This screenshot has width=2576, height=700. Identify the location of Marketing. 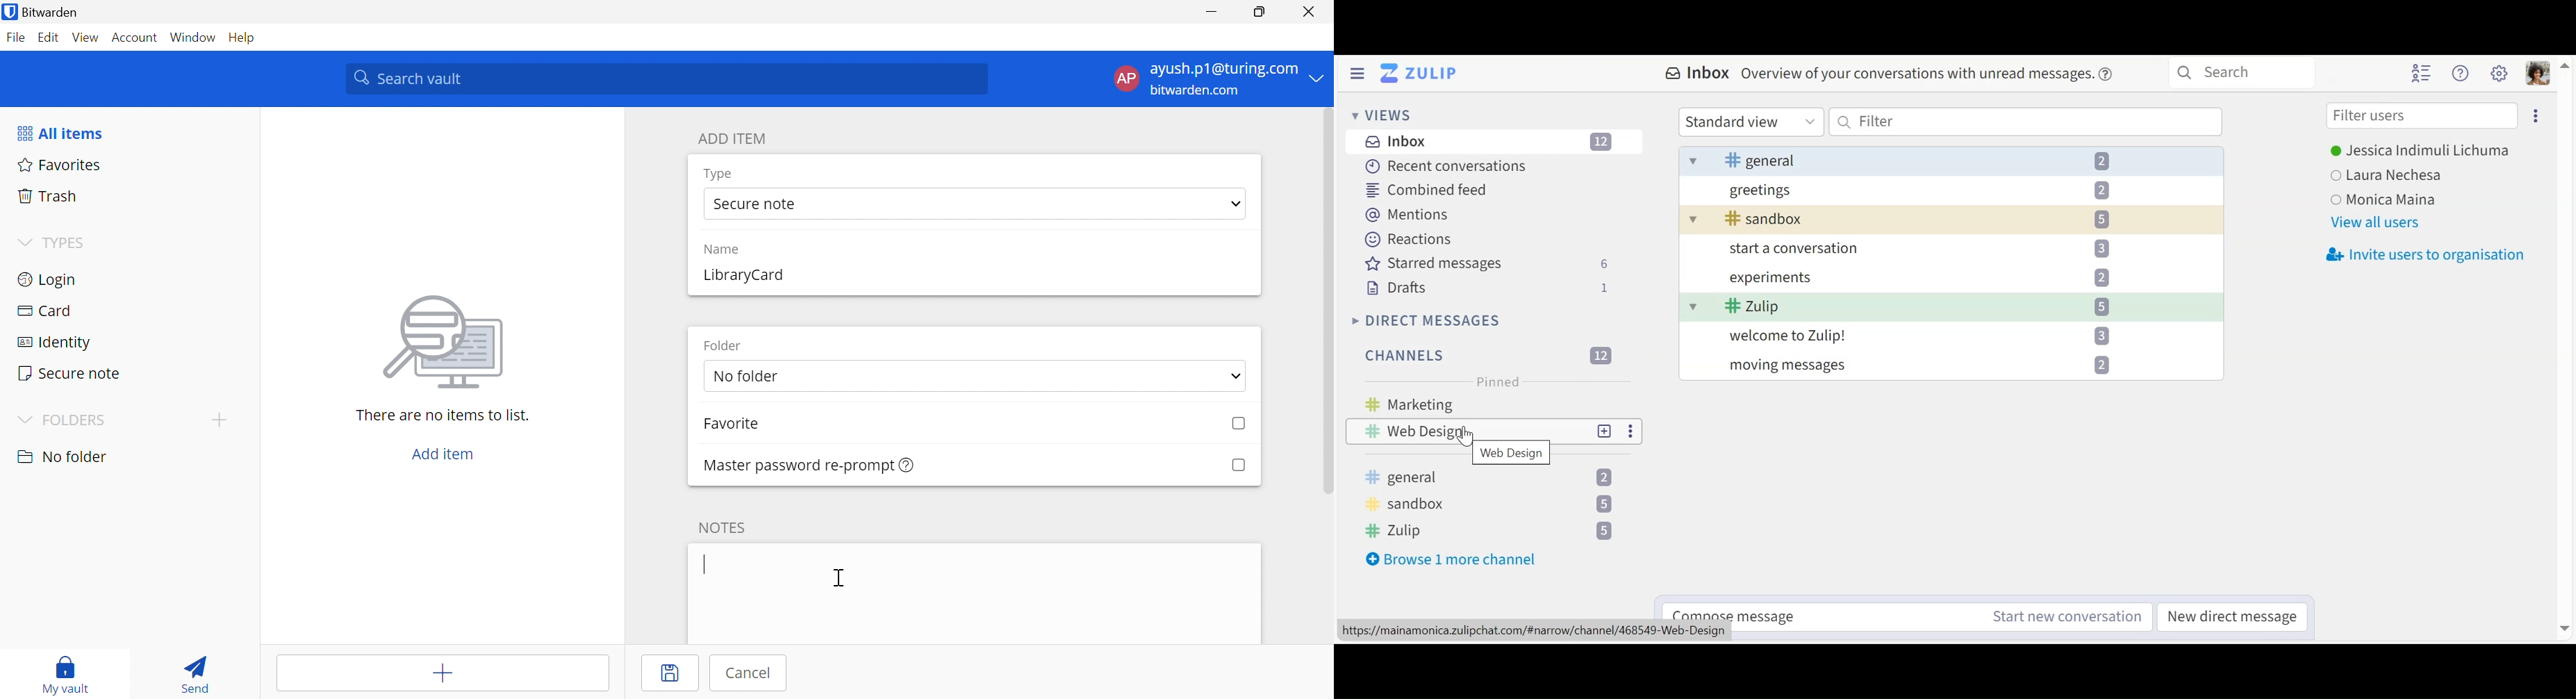
(1502, 406).